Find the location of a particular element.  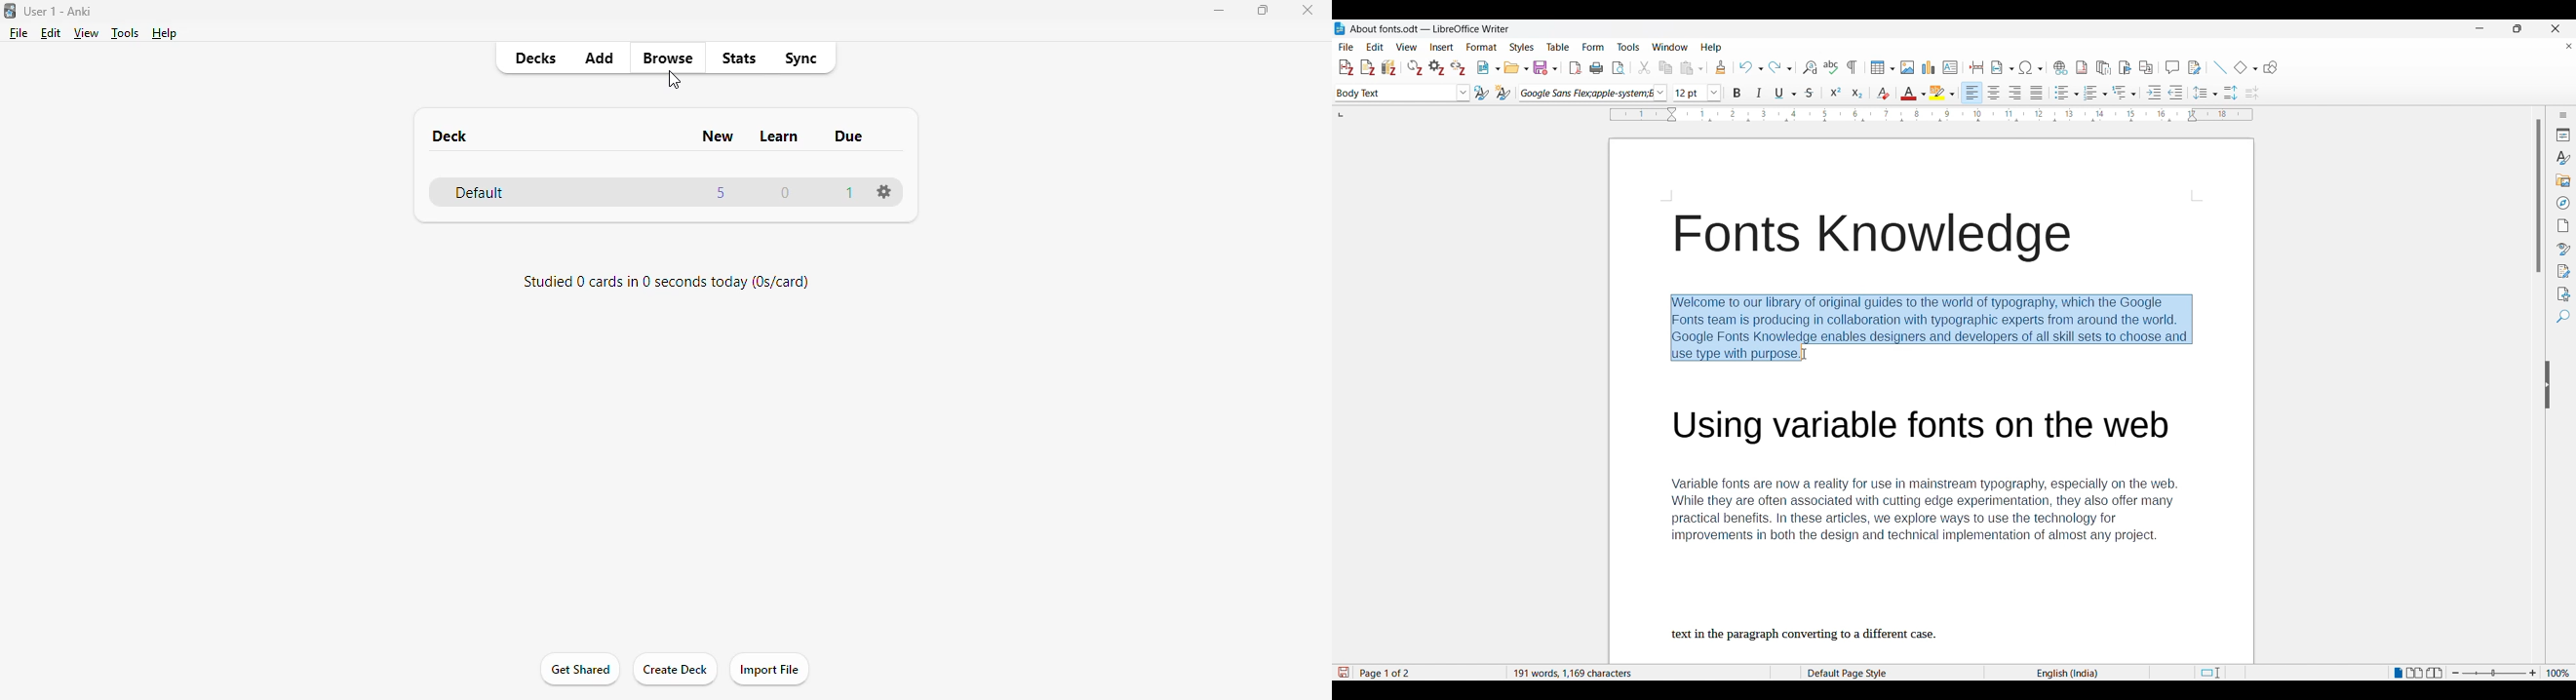

User 1 - Anki is located at coordinates (58, 11).